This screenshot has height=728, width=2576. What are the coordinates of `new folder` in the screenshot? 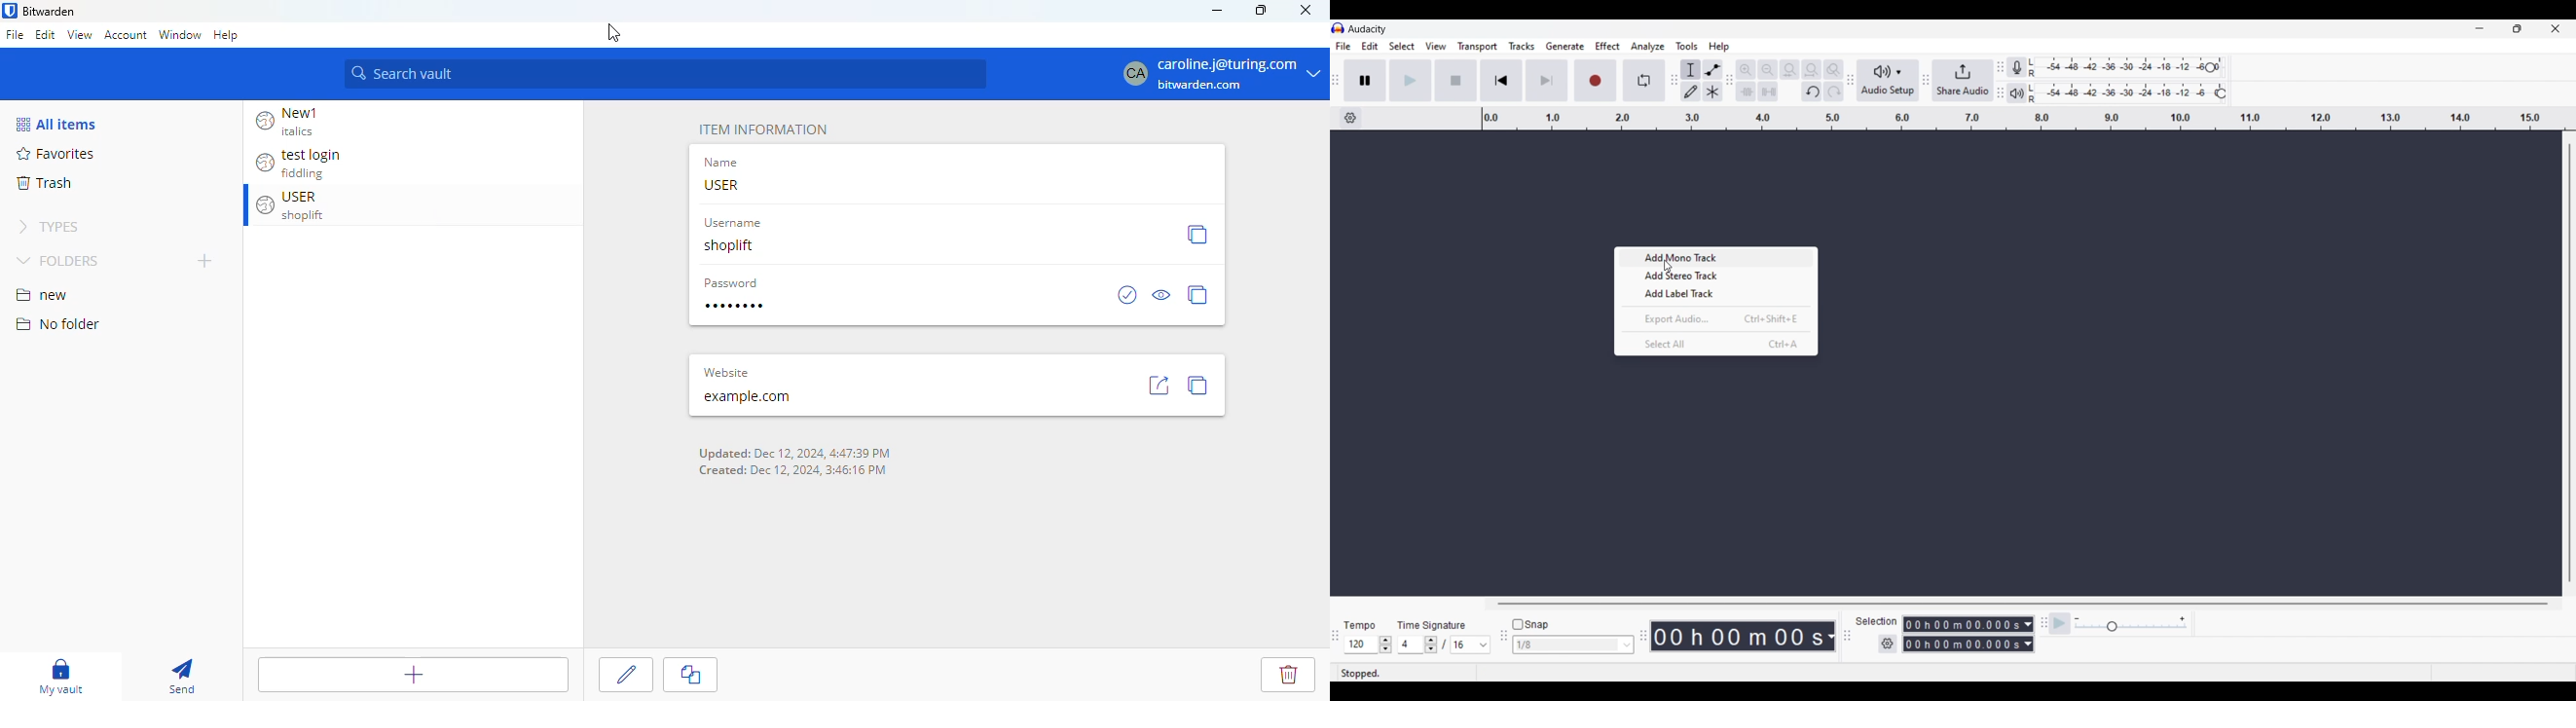 It's located at (204, 259).